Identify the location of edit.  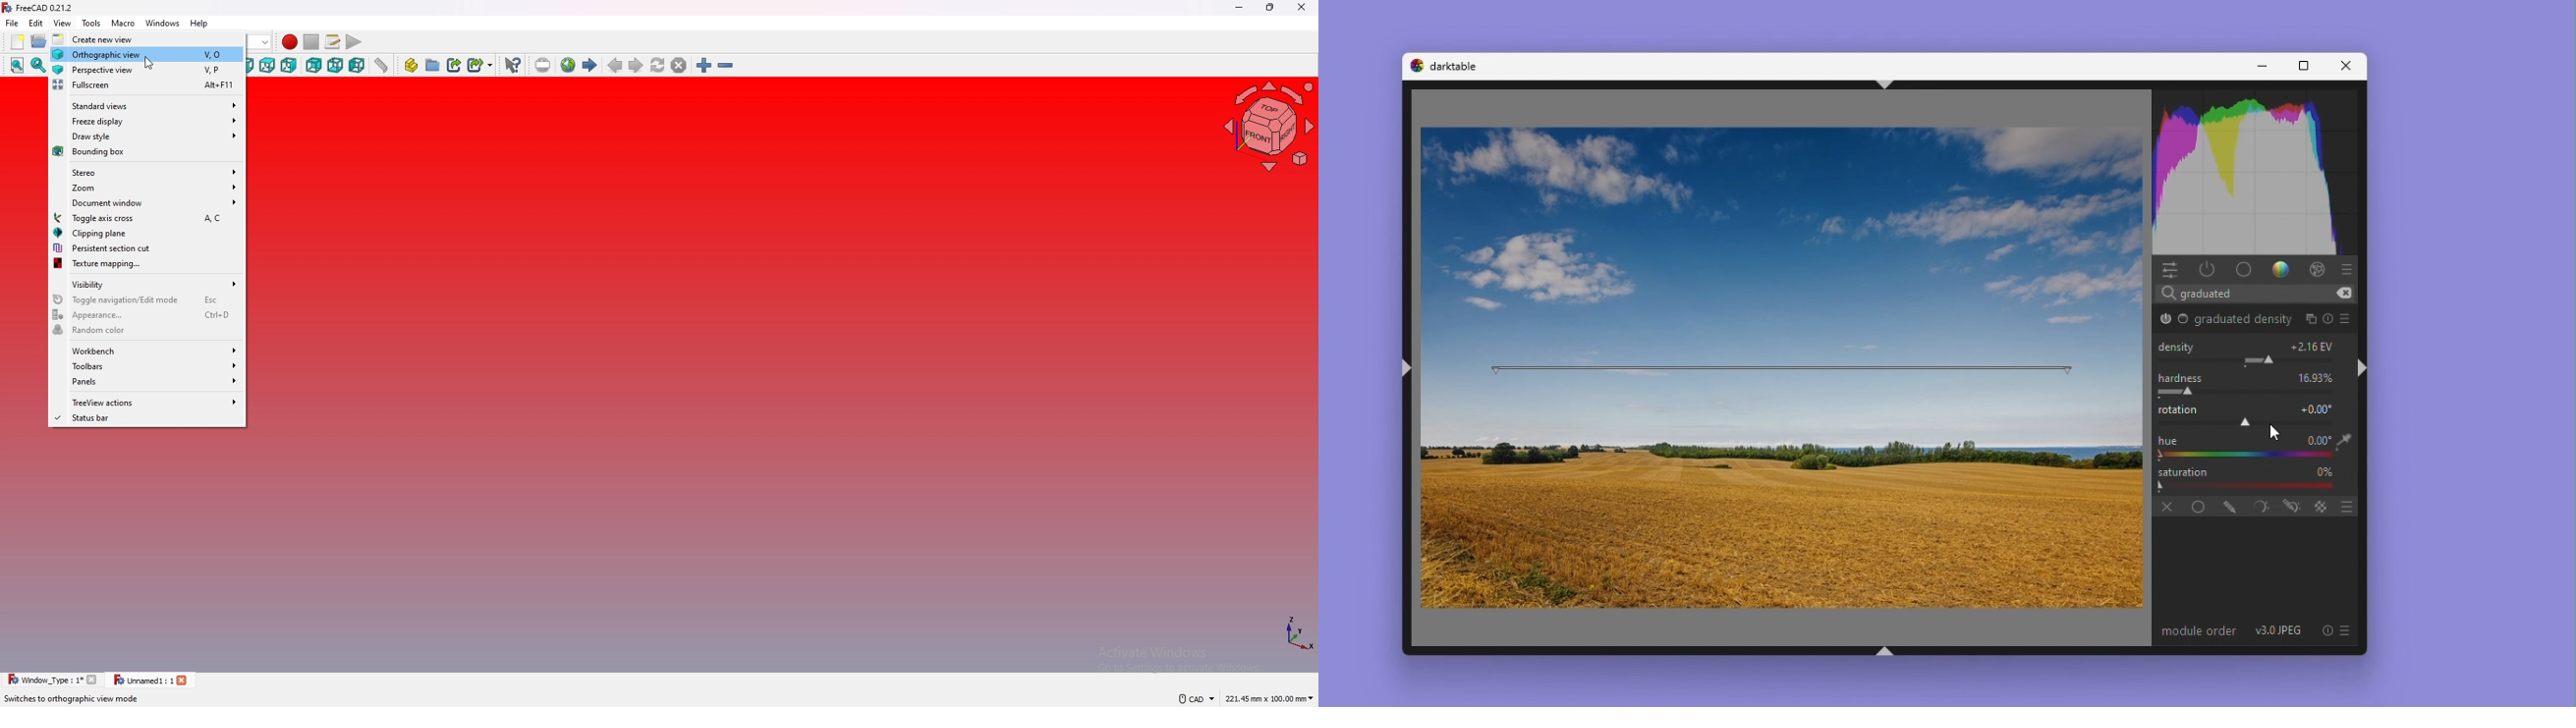
(36, 23).